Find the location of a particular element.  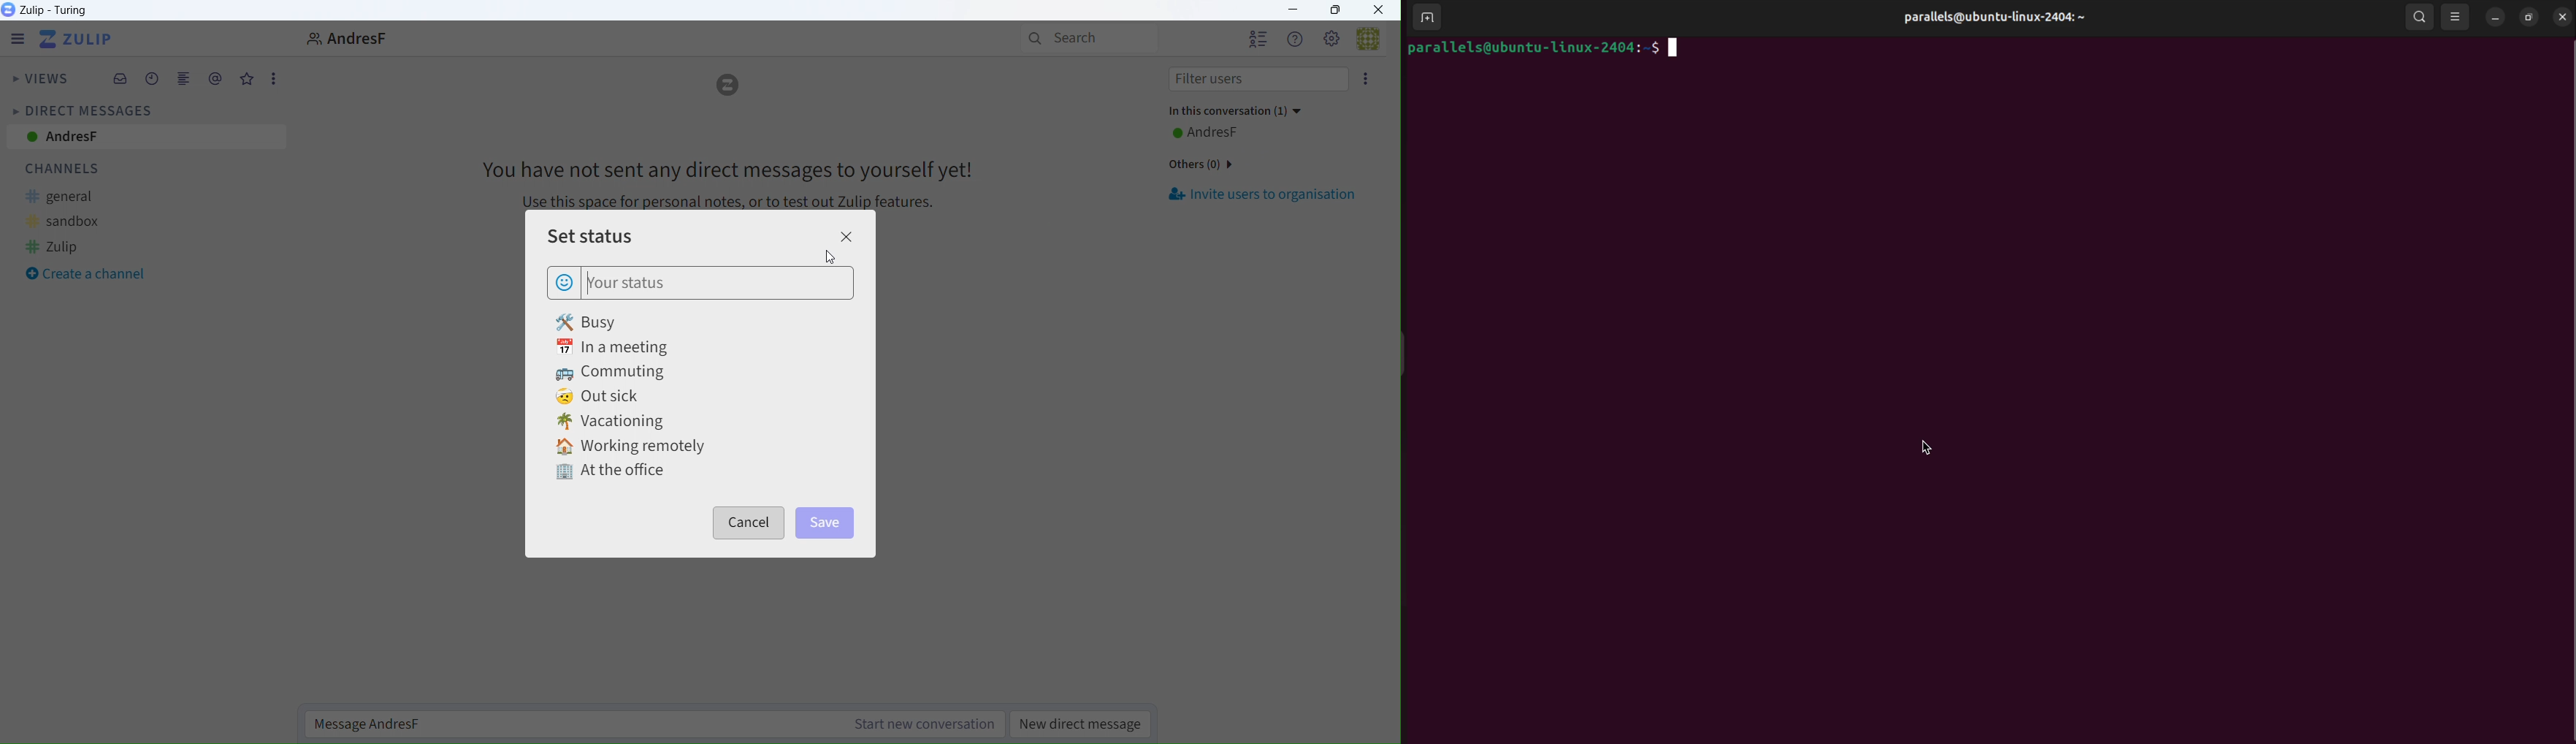

New Direct Message is located at coordinates (1084, 725).